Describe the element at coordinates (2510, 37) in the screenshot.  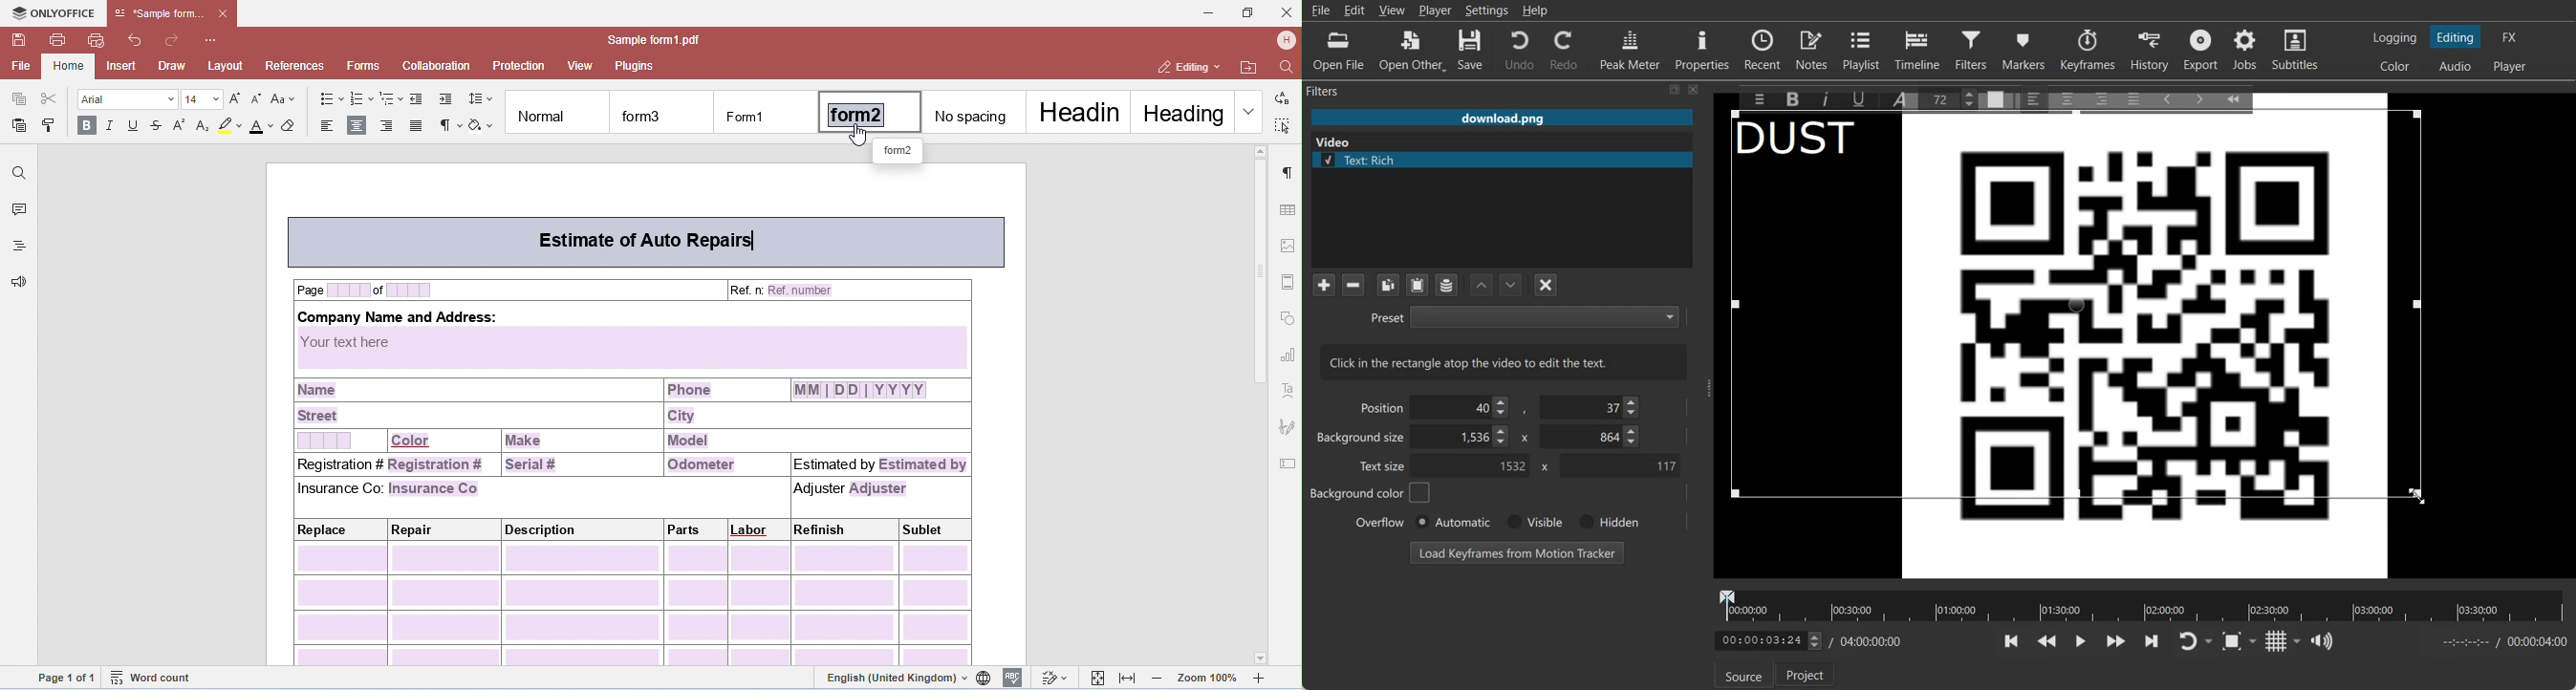
I see `Switching to the Effect layout` at that location.